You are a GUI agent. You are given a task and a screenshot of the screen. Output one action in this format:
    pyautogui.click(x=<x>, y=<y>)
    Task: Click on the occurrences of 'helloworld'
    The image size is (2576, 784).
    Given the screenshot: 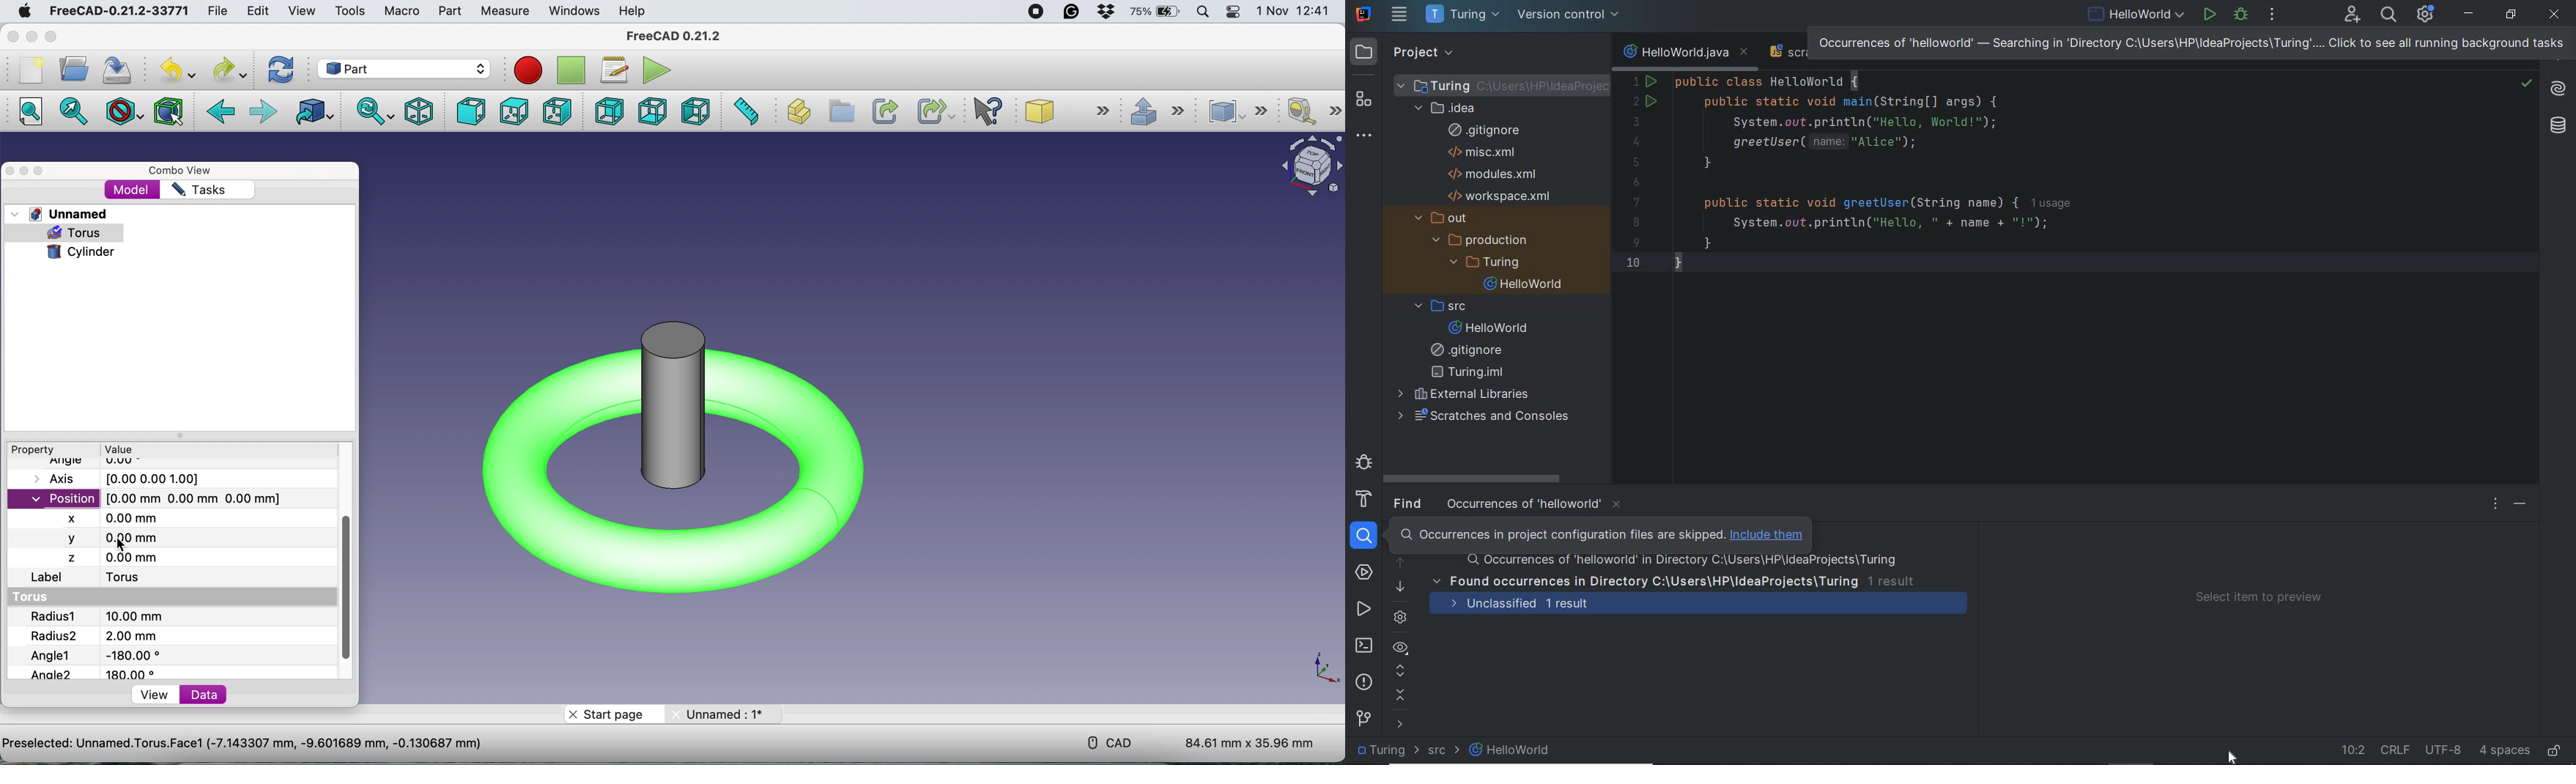 What is the action you would take?
    pyautogui.click(x=2190, y=42)
    